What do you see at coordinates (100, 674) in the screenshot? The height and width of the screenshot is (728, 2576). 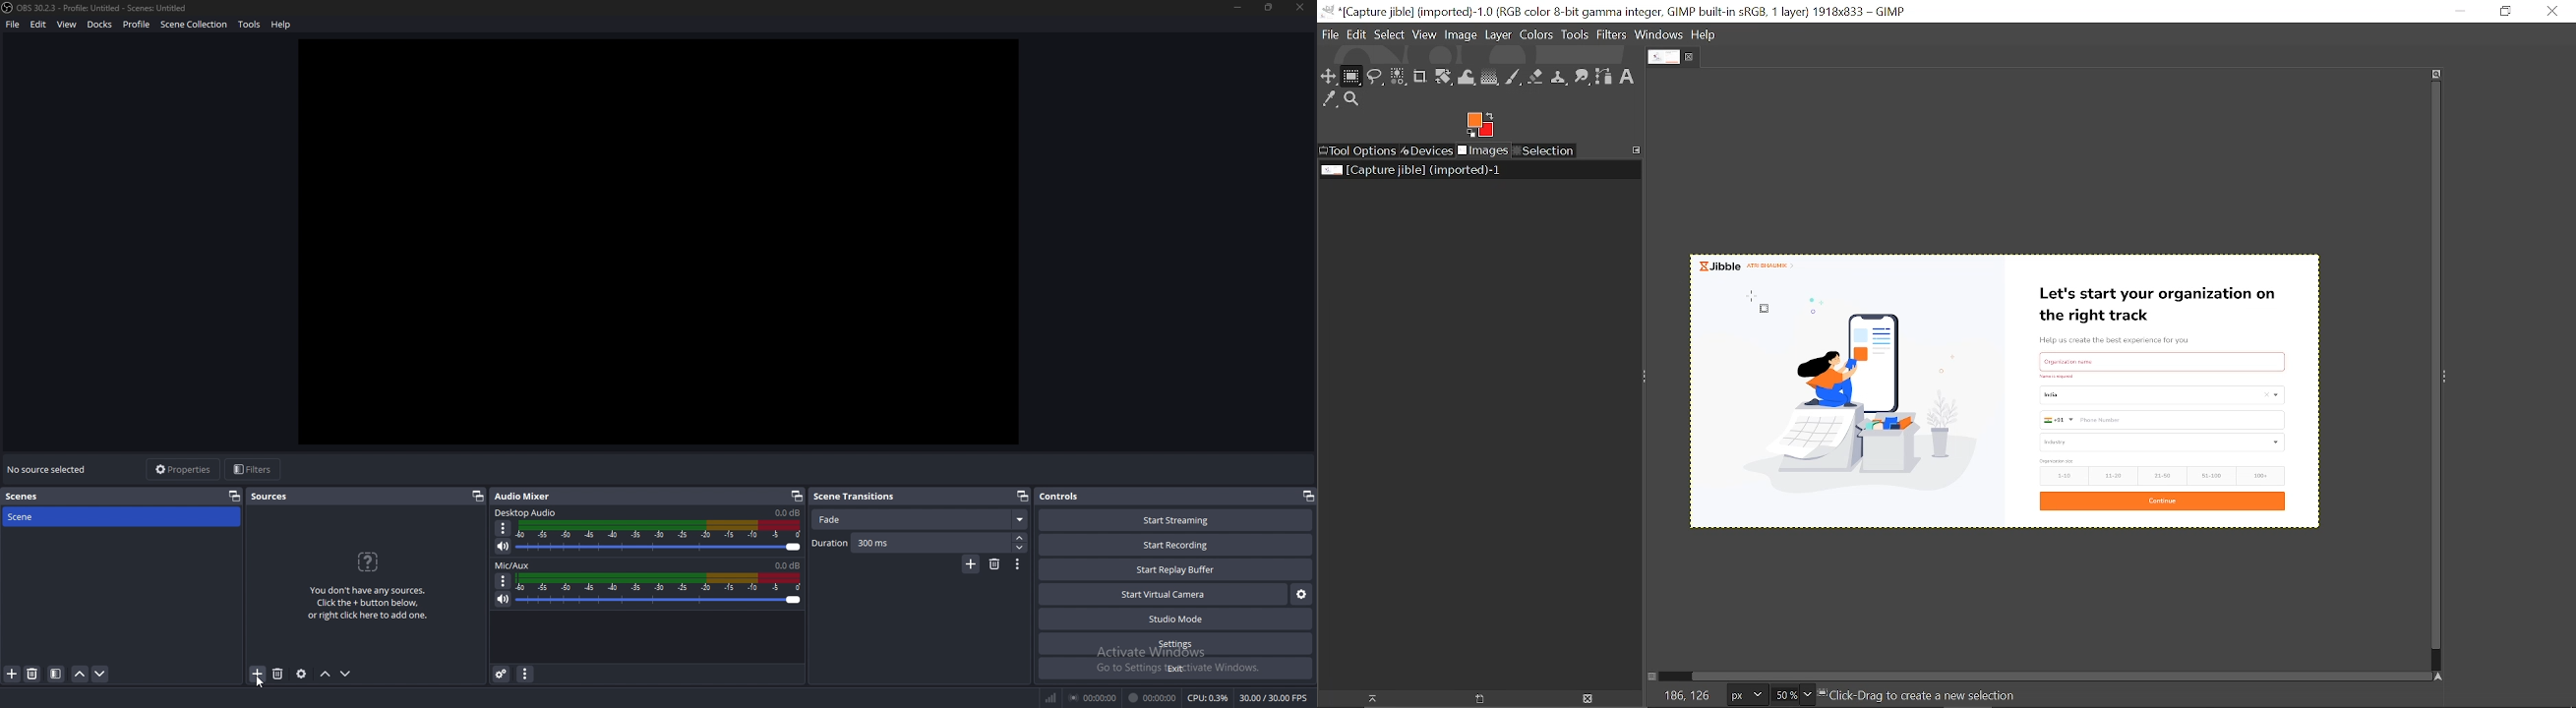 I see `move scene down` at bounding box center [100, 674].